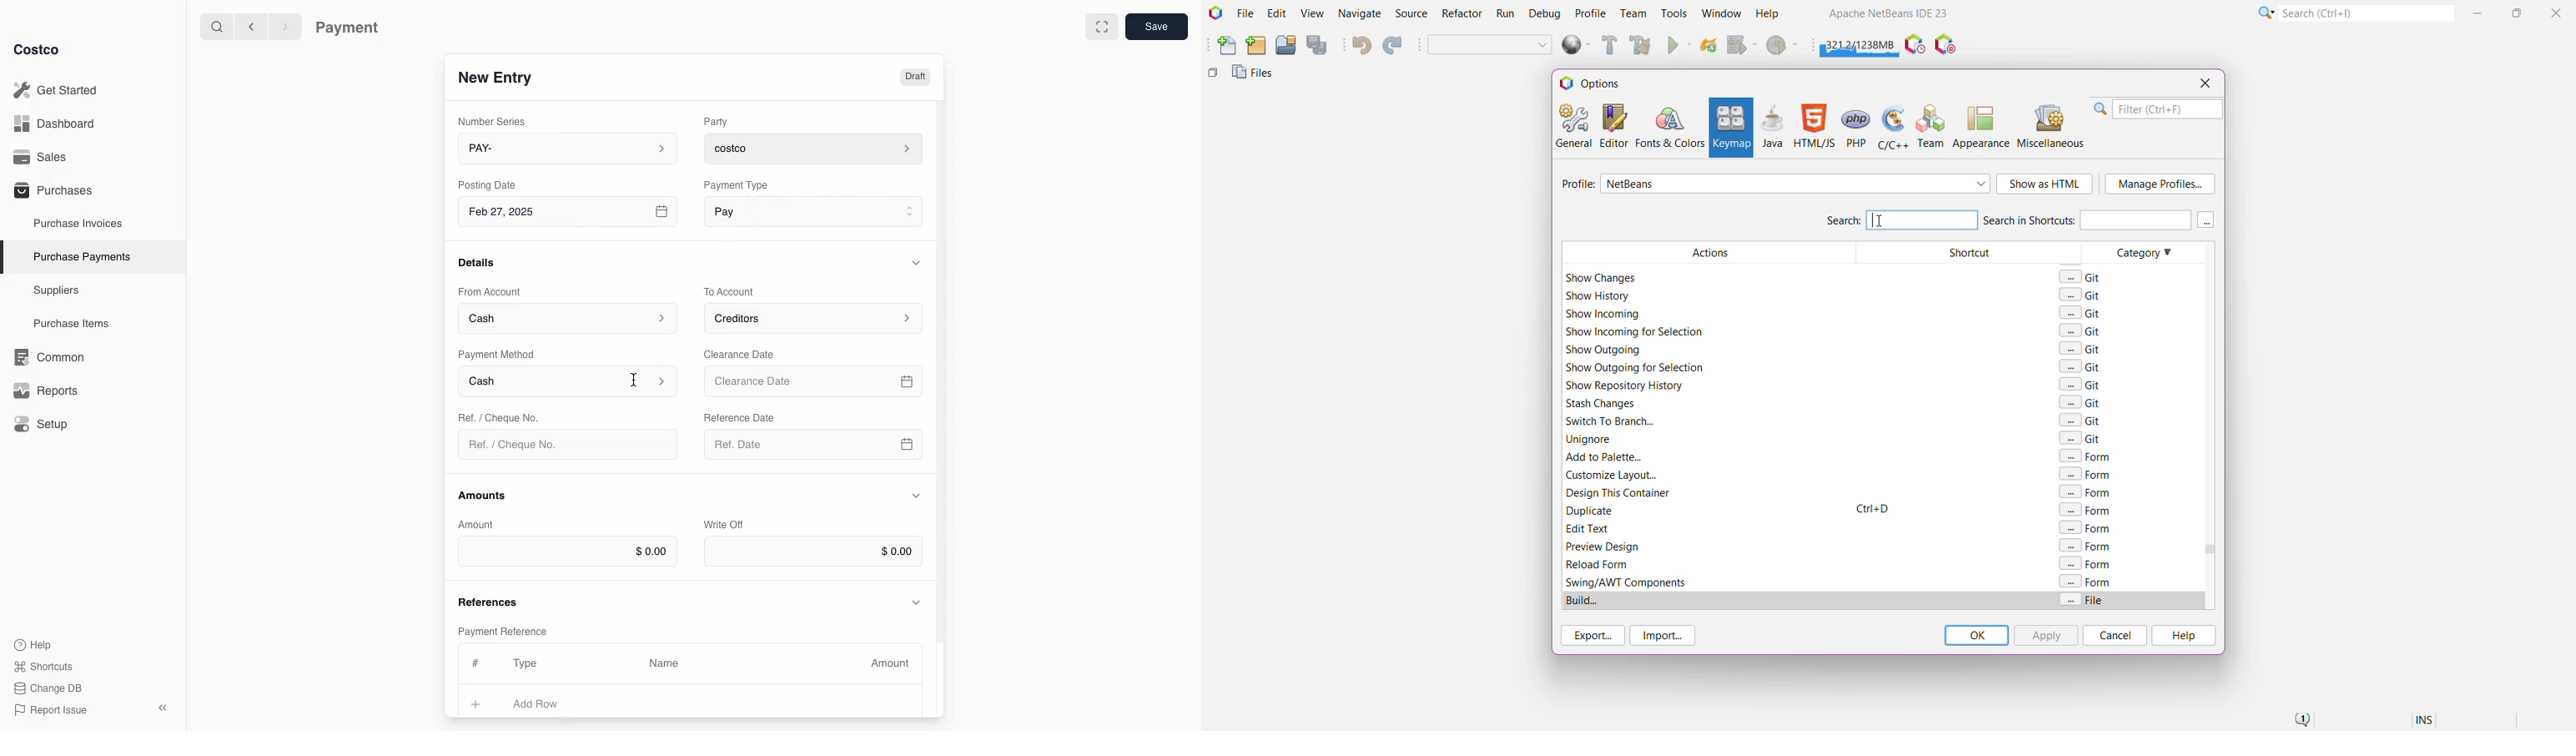 The height and width of the screenshot is (756, 2576). I want to click on Number Series, so click(496, 121).